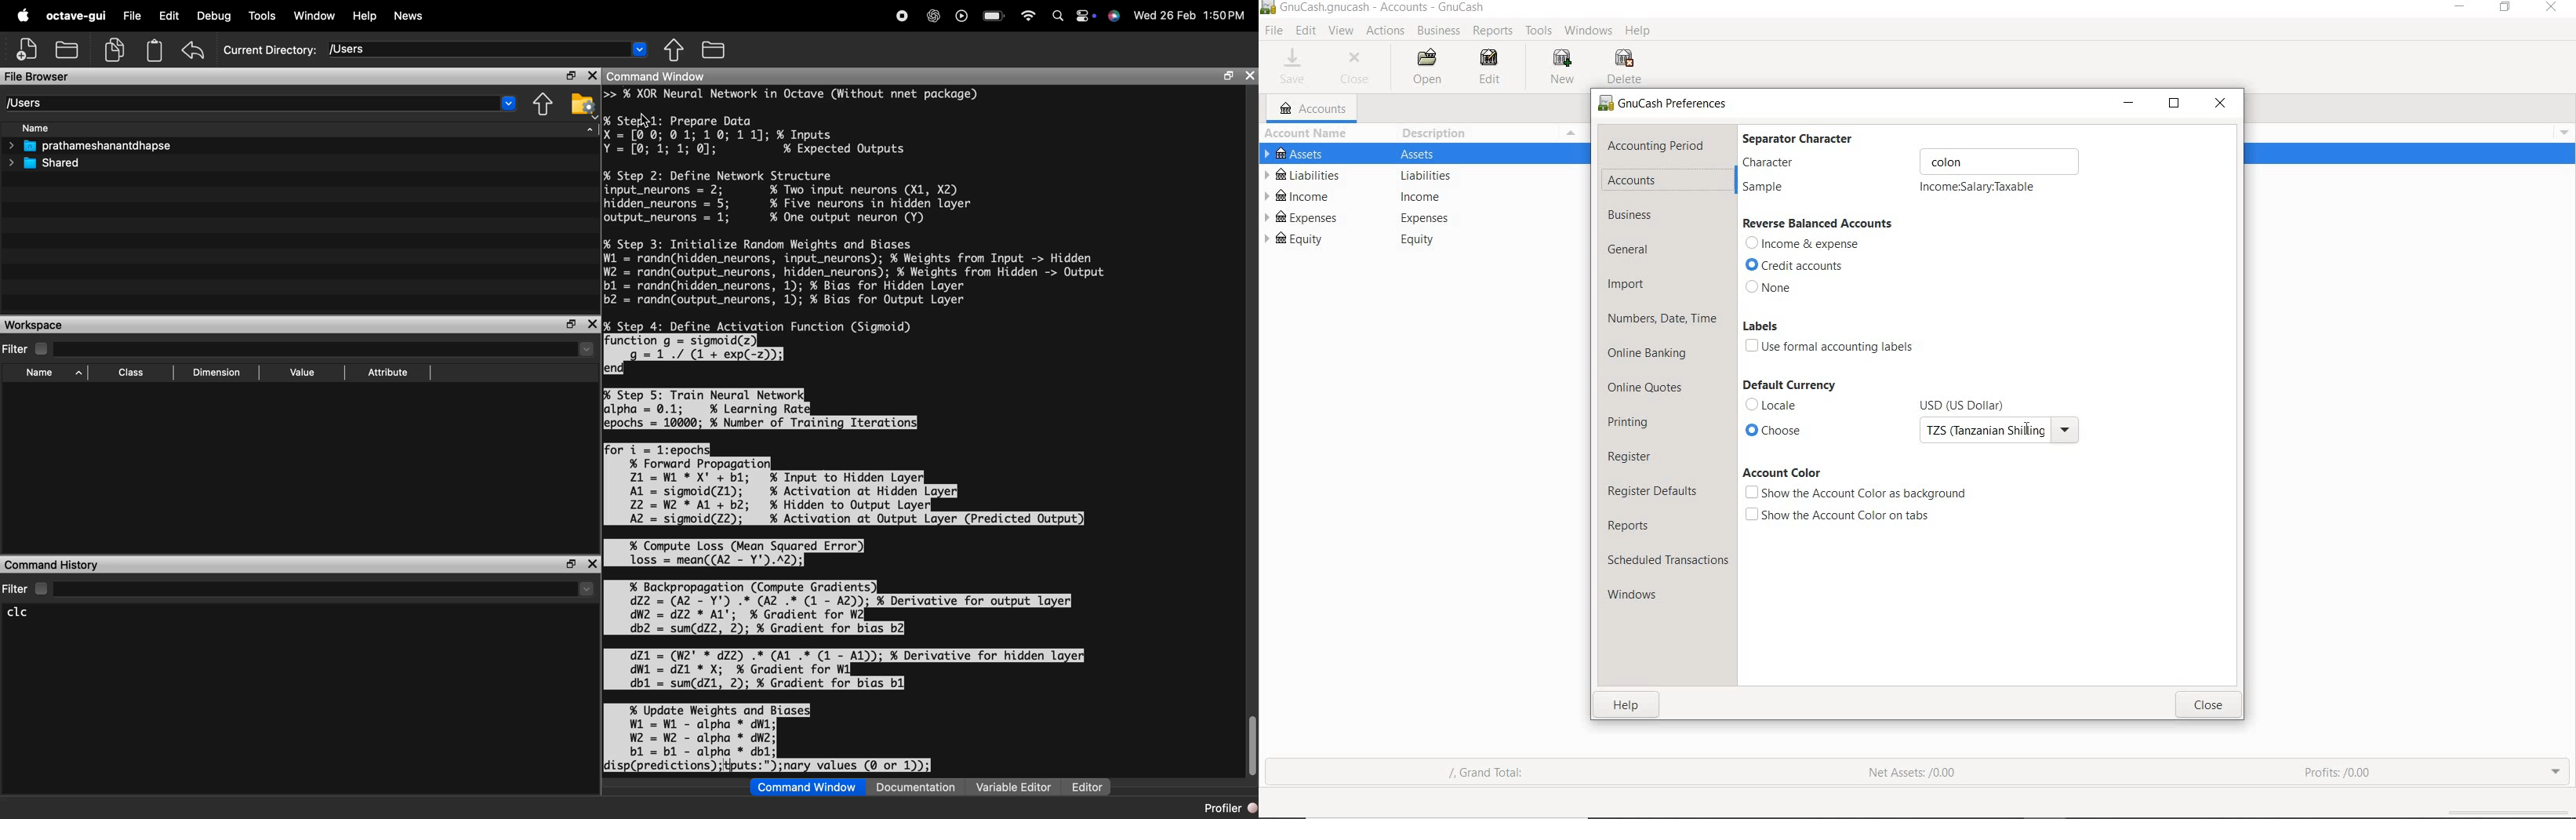 This screenshot has width=2576, height=840. I want to click on NEW, so click(1563, 67).